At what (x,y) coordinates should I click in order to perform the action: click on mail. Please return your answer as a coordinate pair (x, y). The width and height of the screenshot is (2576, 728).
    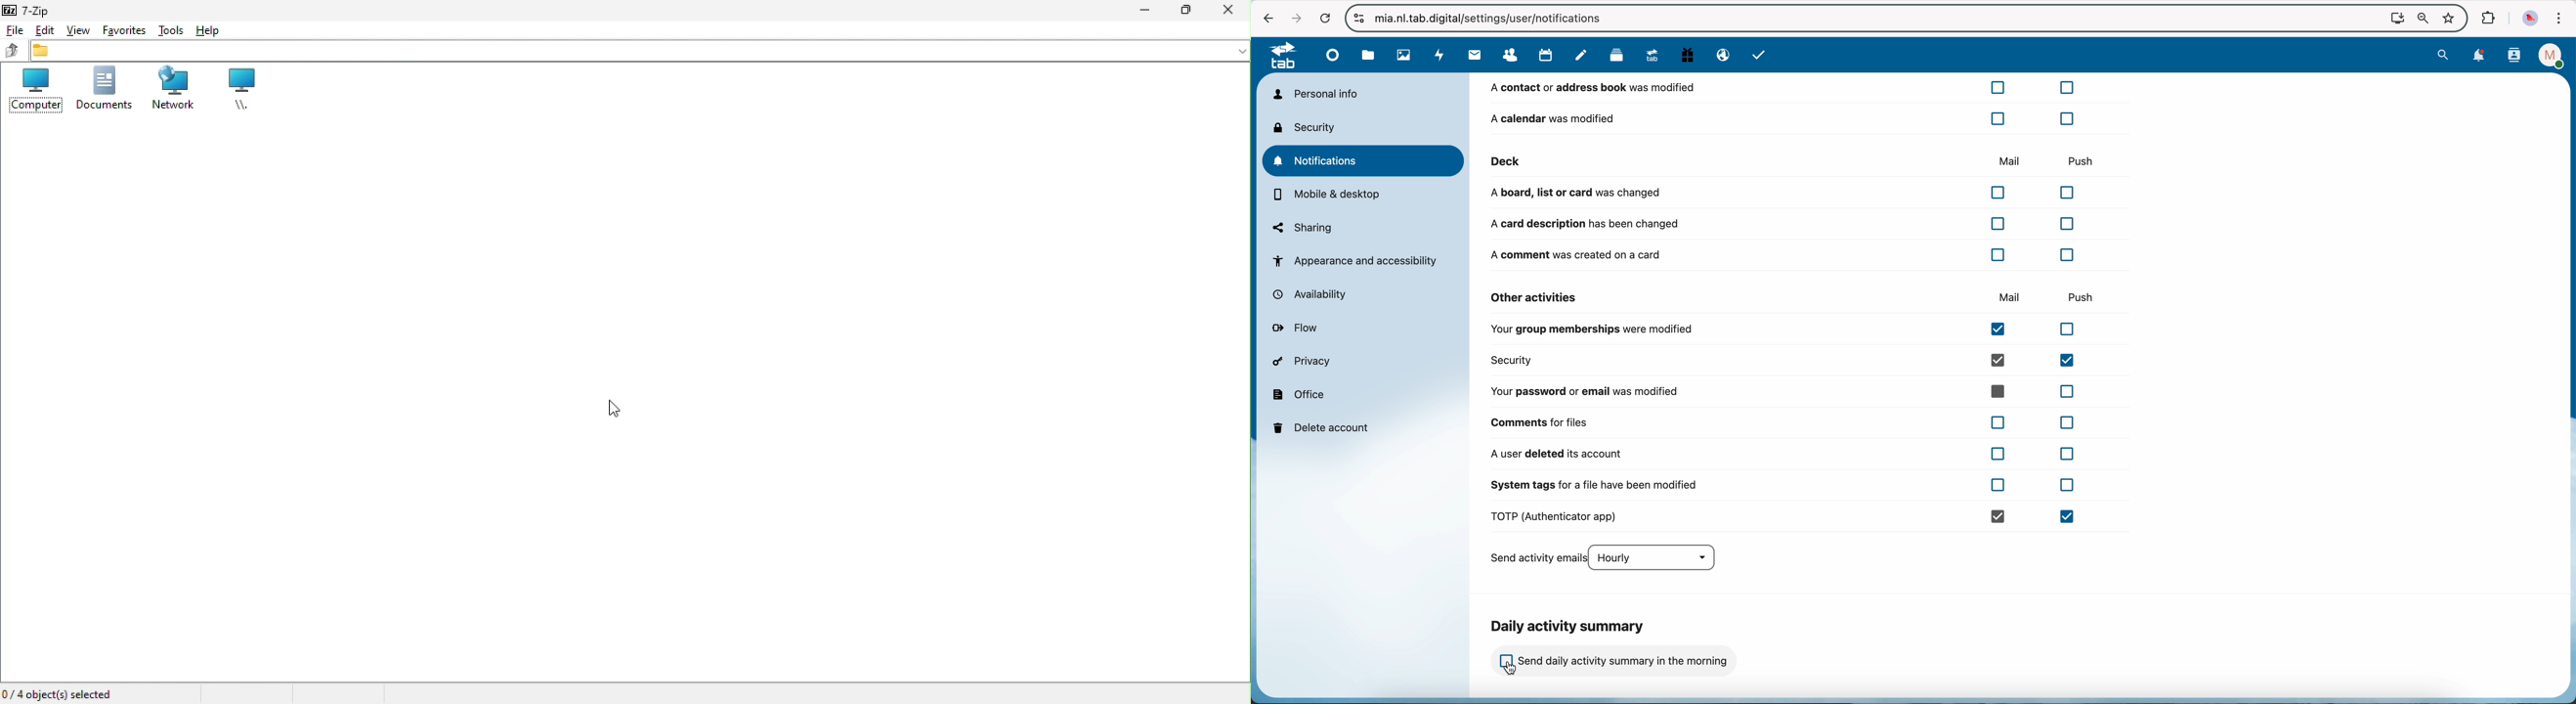
    Looking at the image, I should click on (2007, 159).